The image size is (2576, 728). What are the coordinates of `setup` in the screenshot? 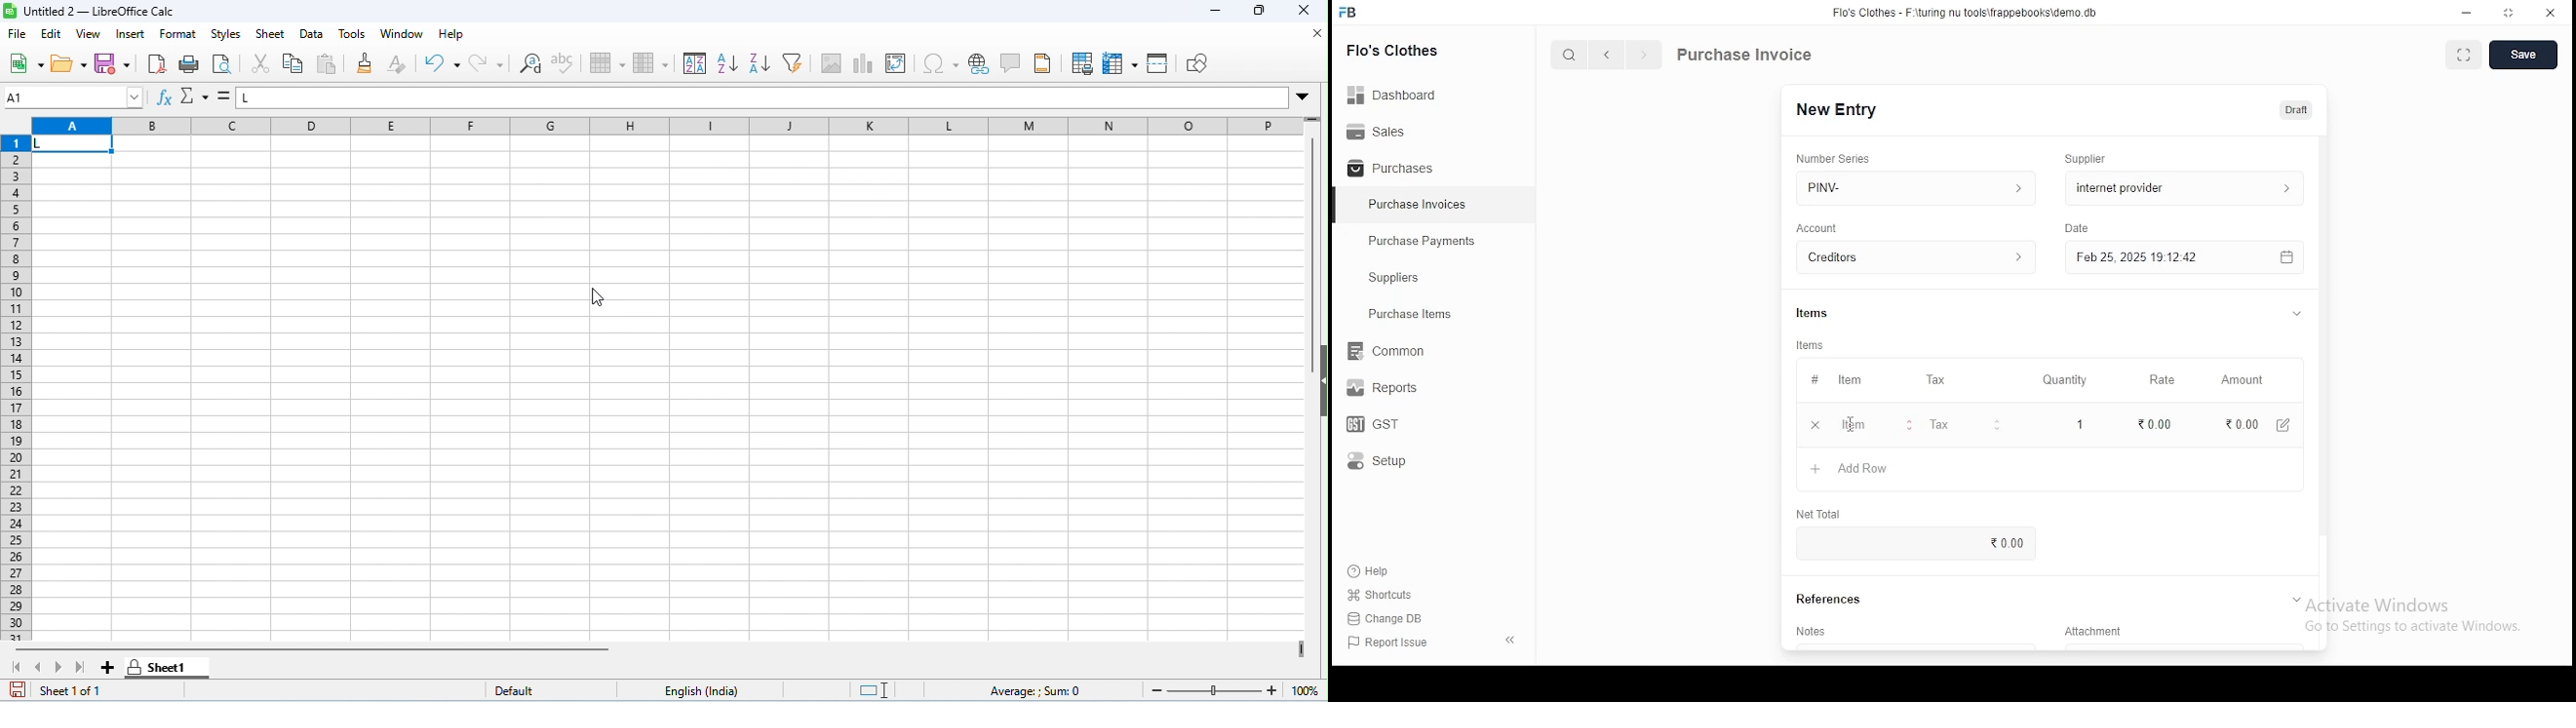 It's located at (1389, 462).